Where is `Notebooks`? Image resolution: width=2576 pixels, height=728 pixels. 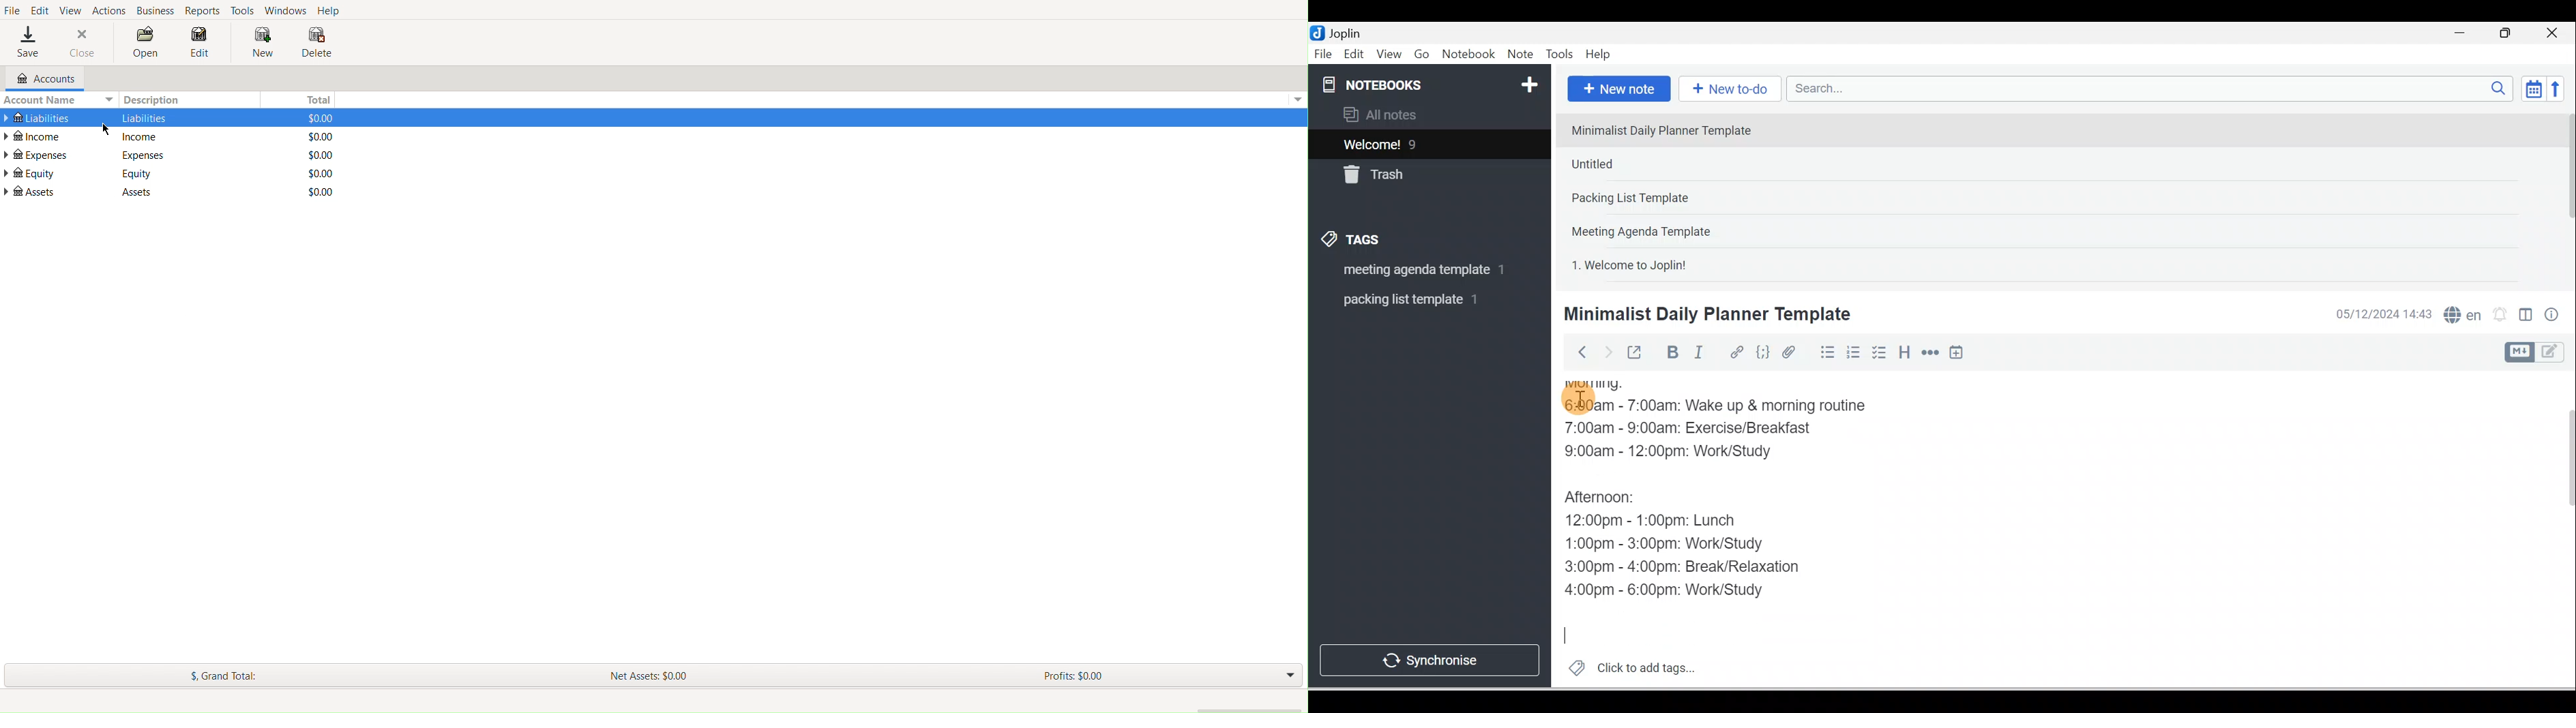 Notebooks is located at coordinates (1432, 82).